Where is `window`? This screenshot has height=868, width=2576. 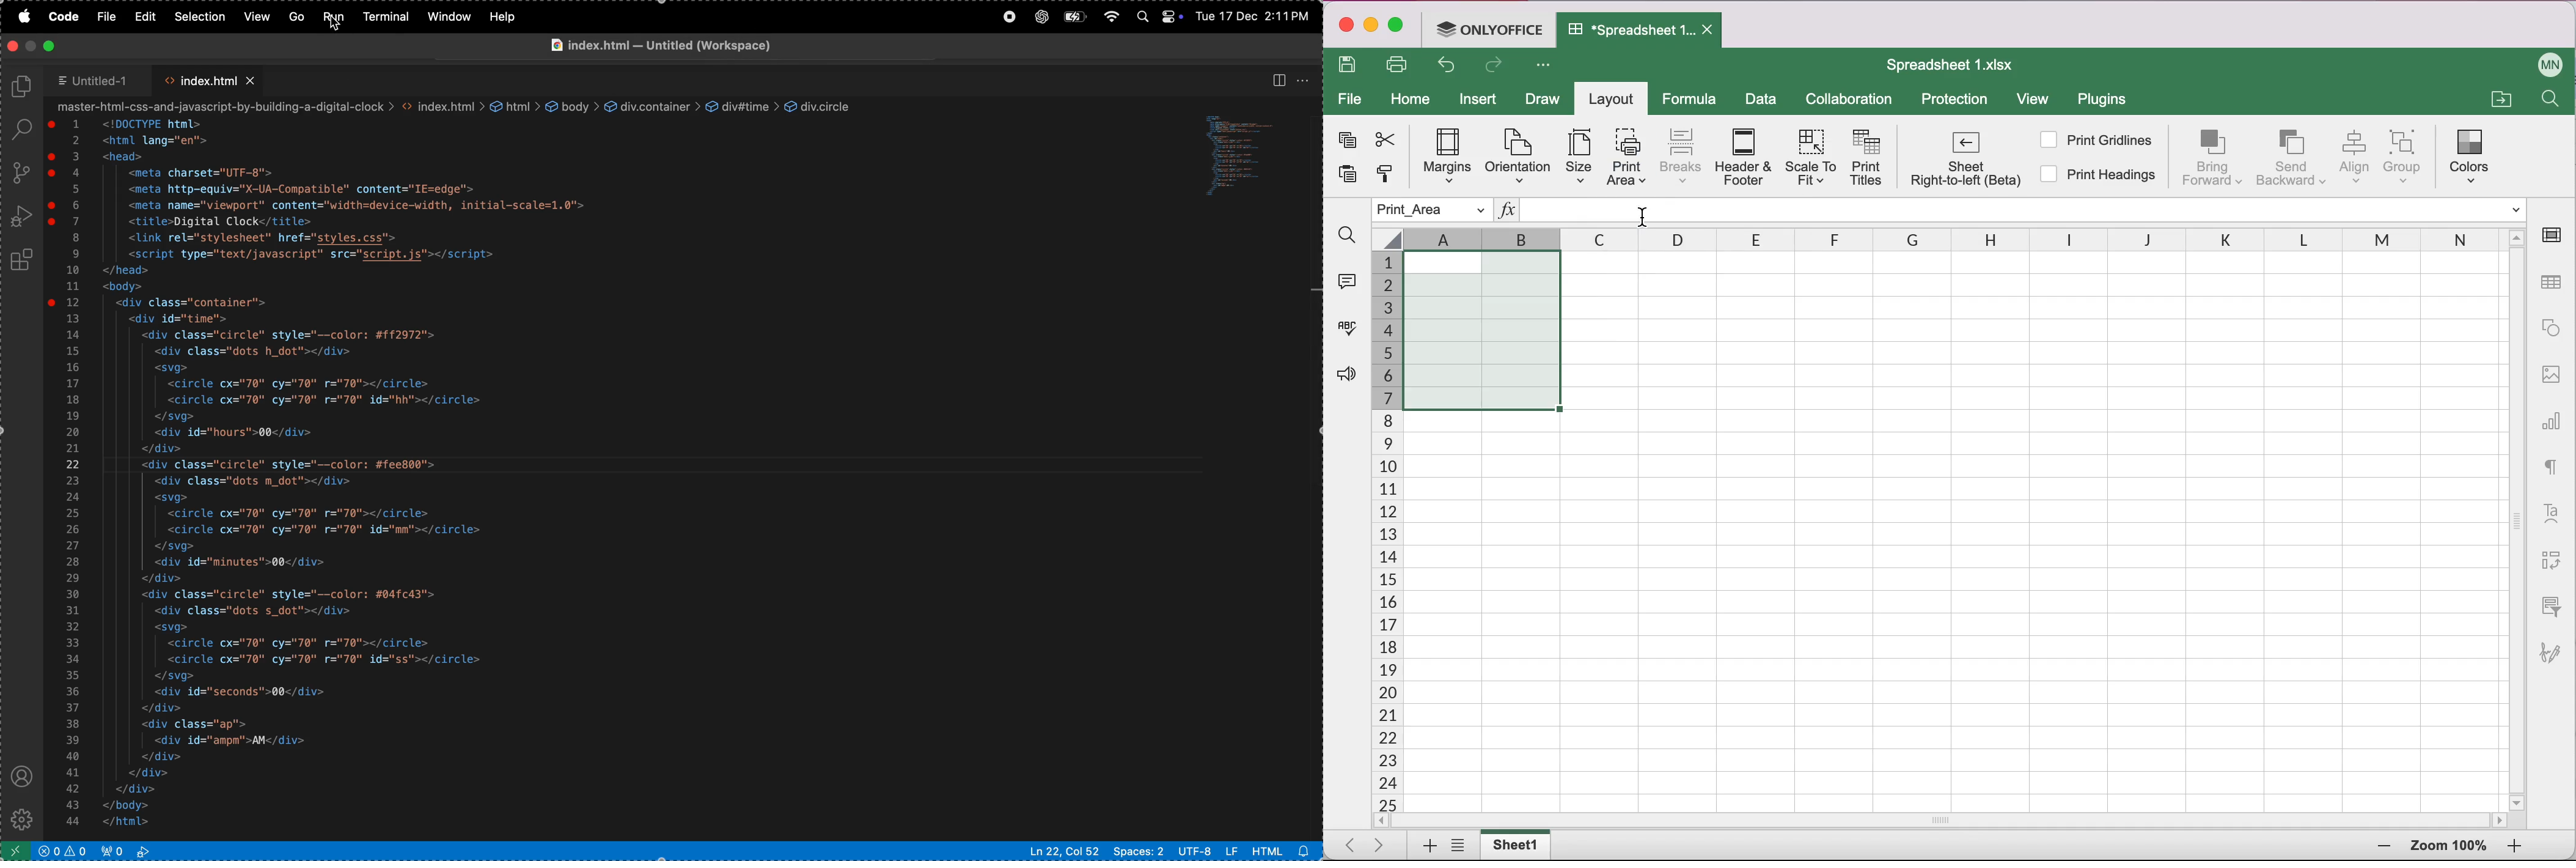
window is located at coordinates (449, 17).